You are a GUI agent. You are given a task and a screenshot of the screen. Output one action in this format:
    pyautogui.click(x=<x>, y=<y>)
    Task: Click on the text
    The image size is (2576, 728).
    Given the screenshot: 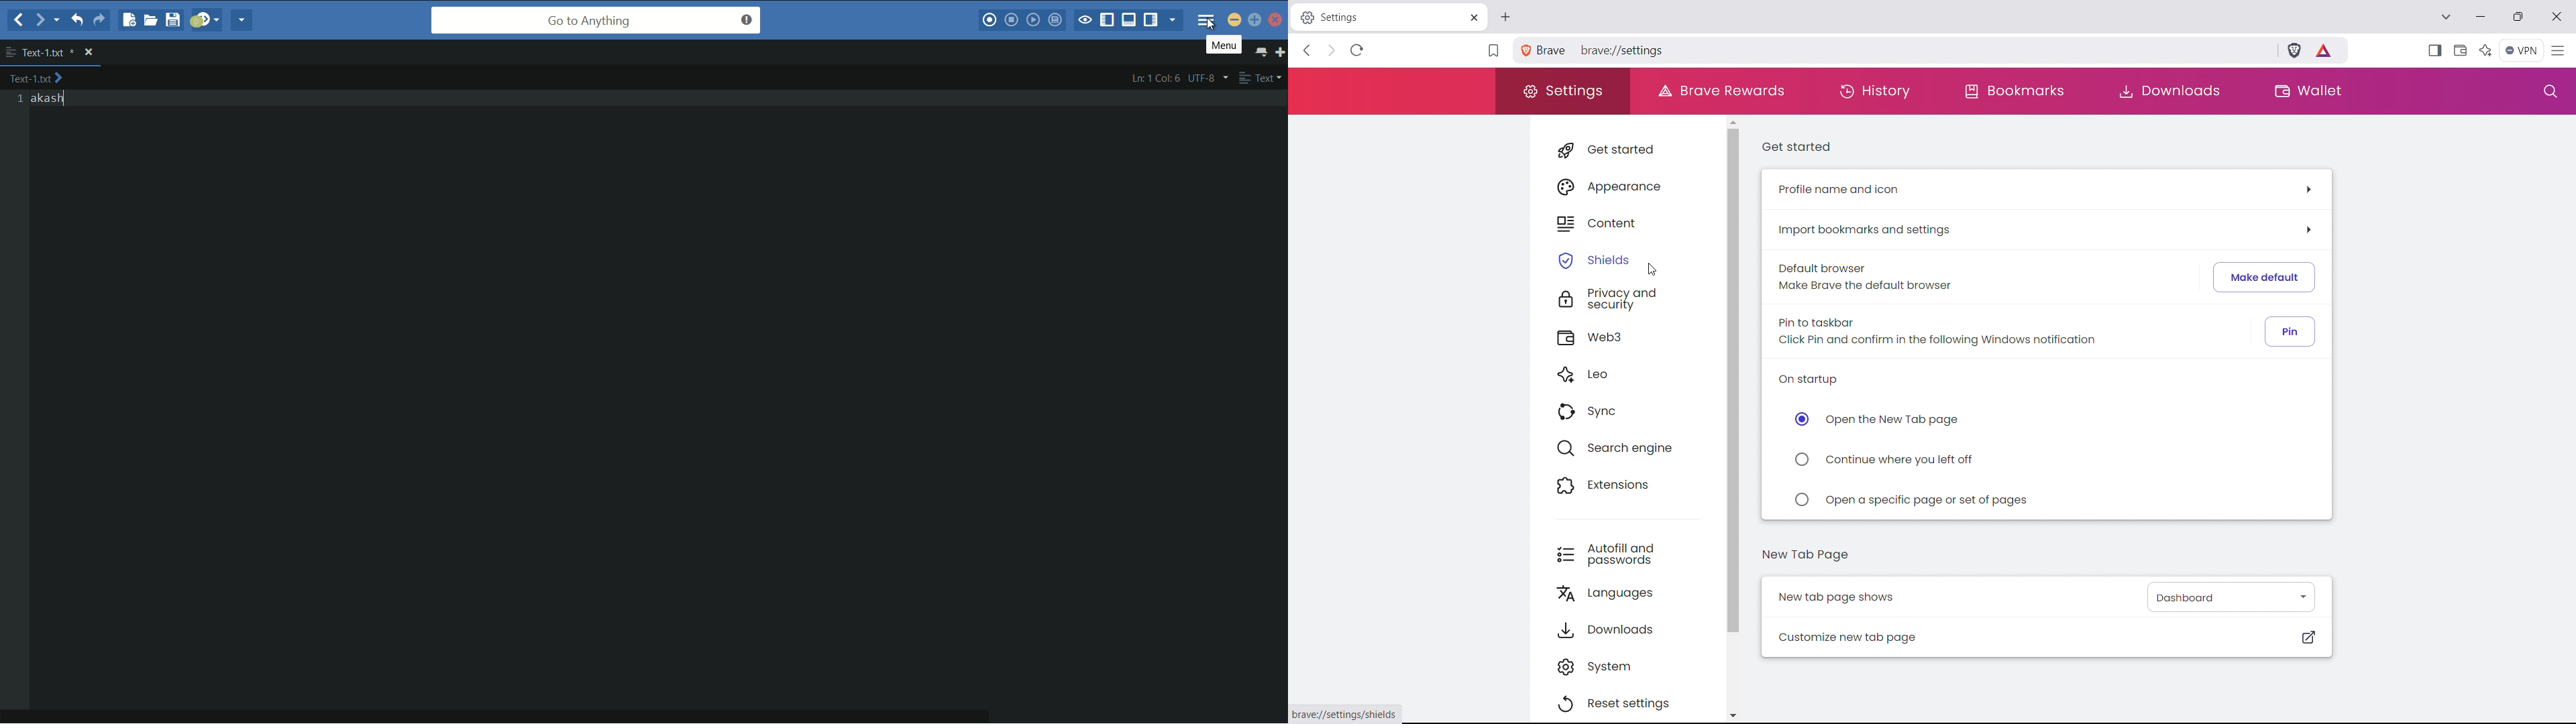 What is the action you would take?
    pyautogui.click(x=51, y=79)
    